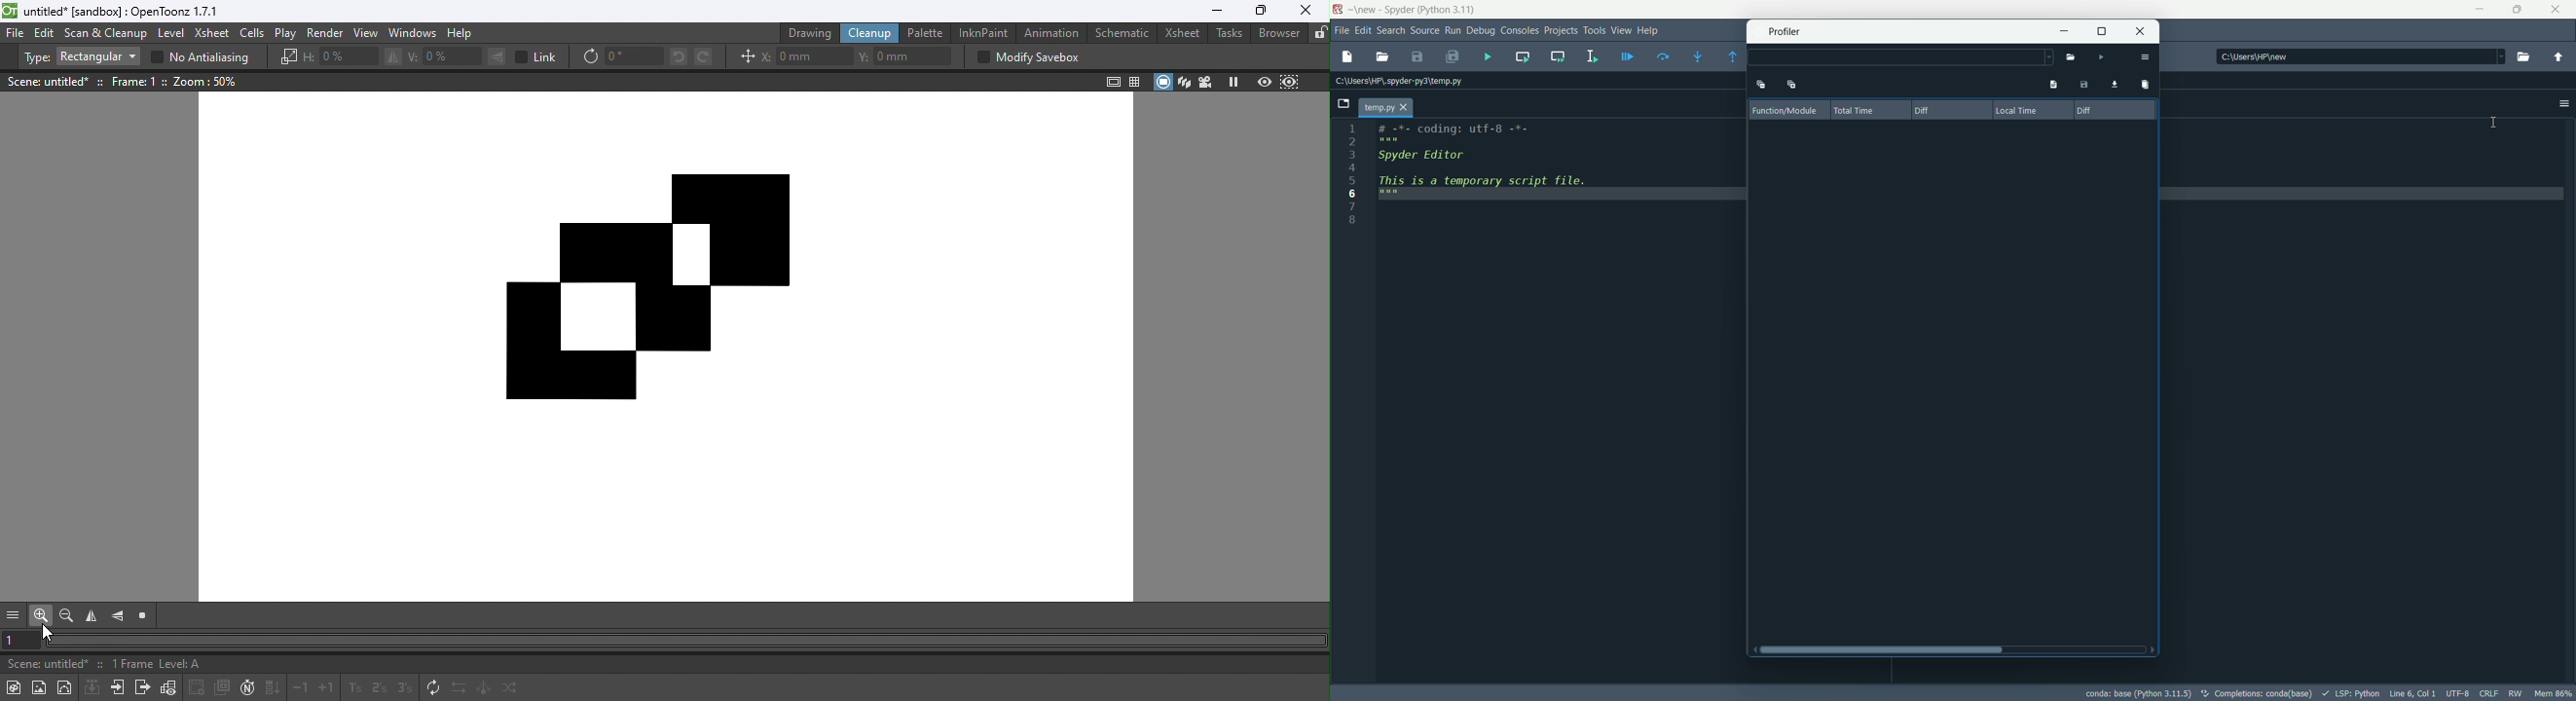  I want to click on save file, so click(1418, 57).